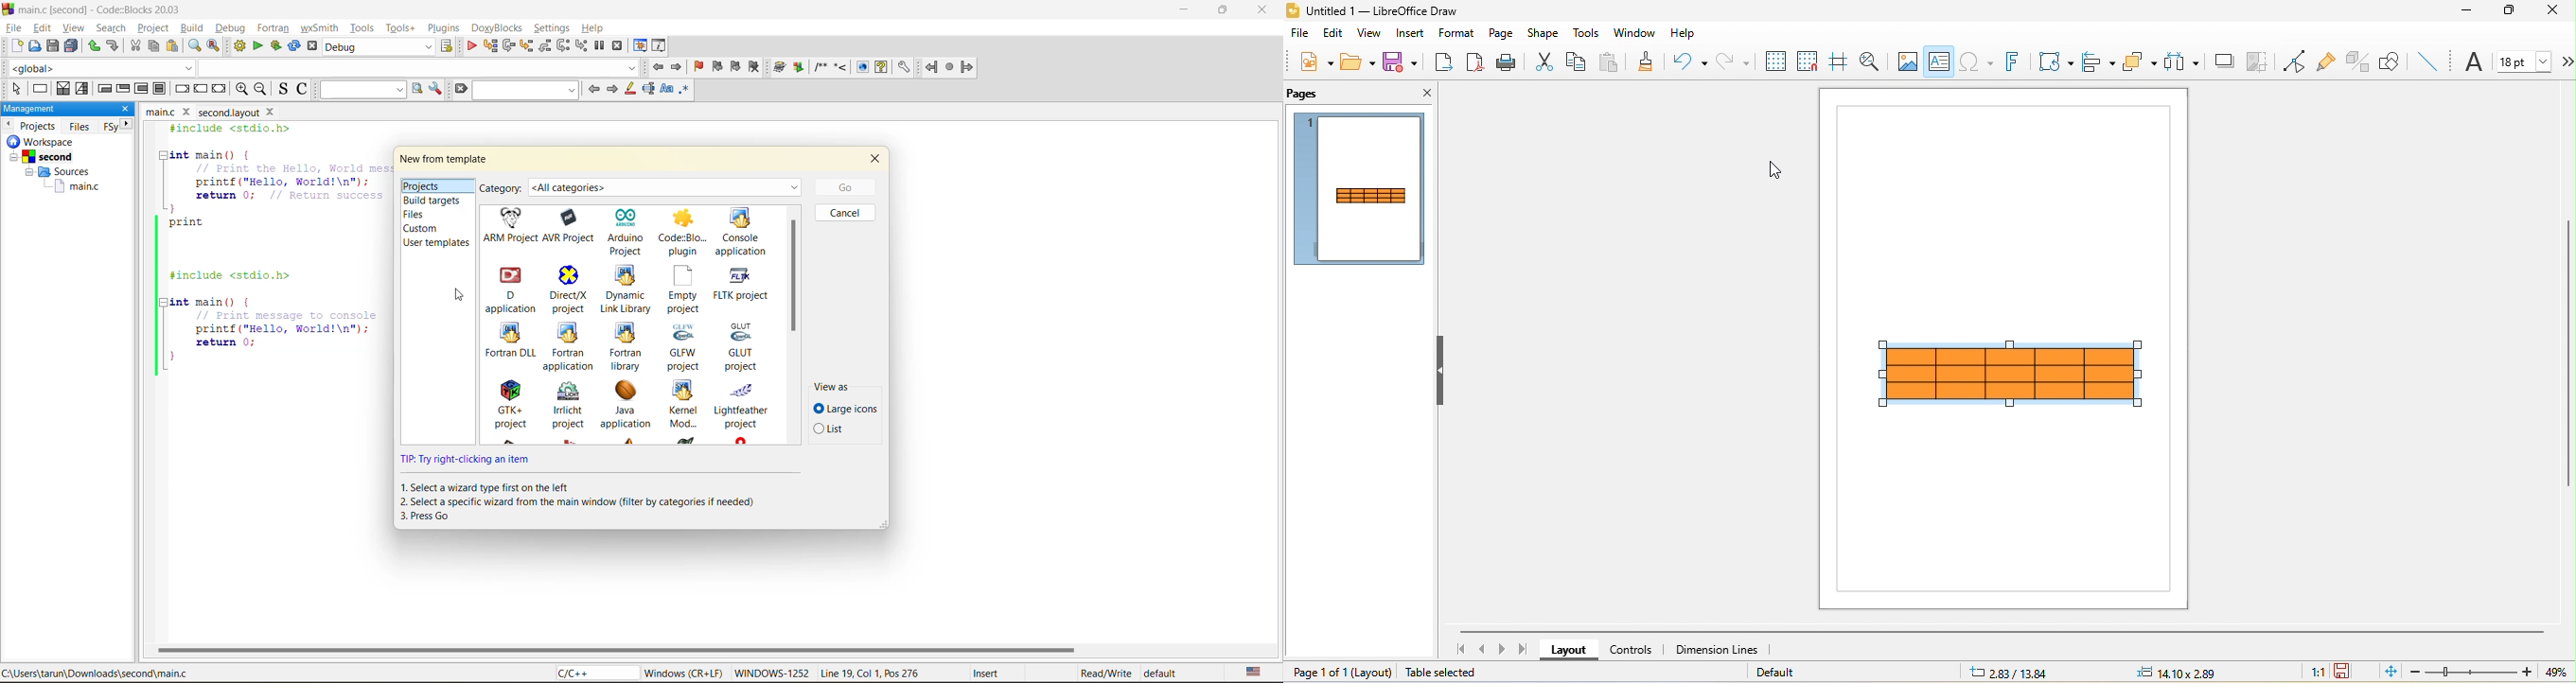 The width and height of the screenshot is (2576, 700). What do you see at coordinates (554, 27) in the screenshot?
I see `settings` at bounding box center [554, 27].